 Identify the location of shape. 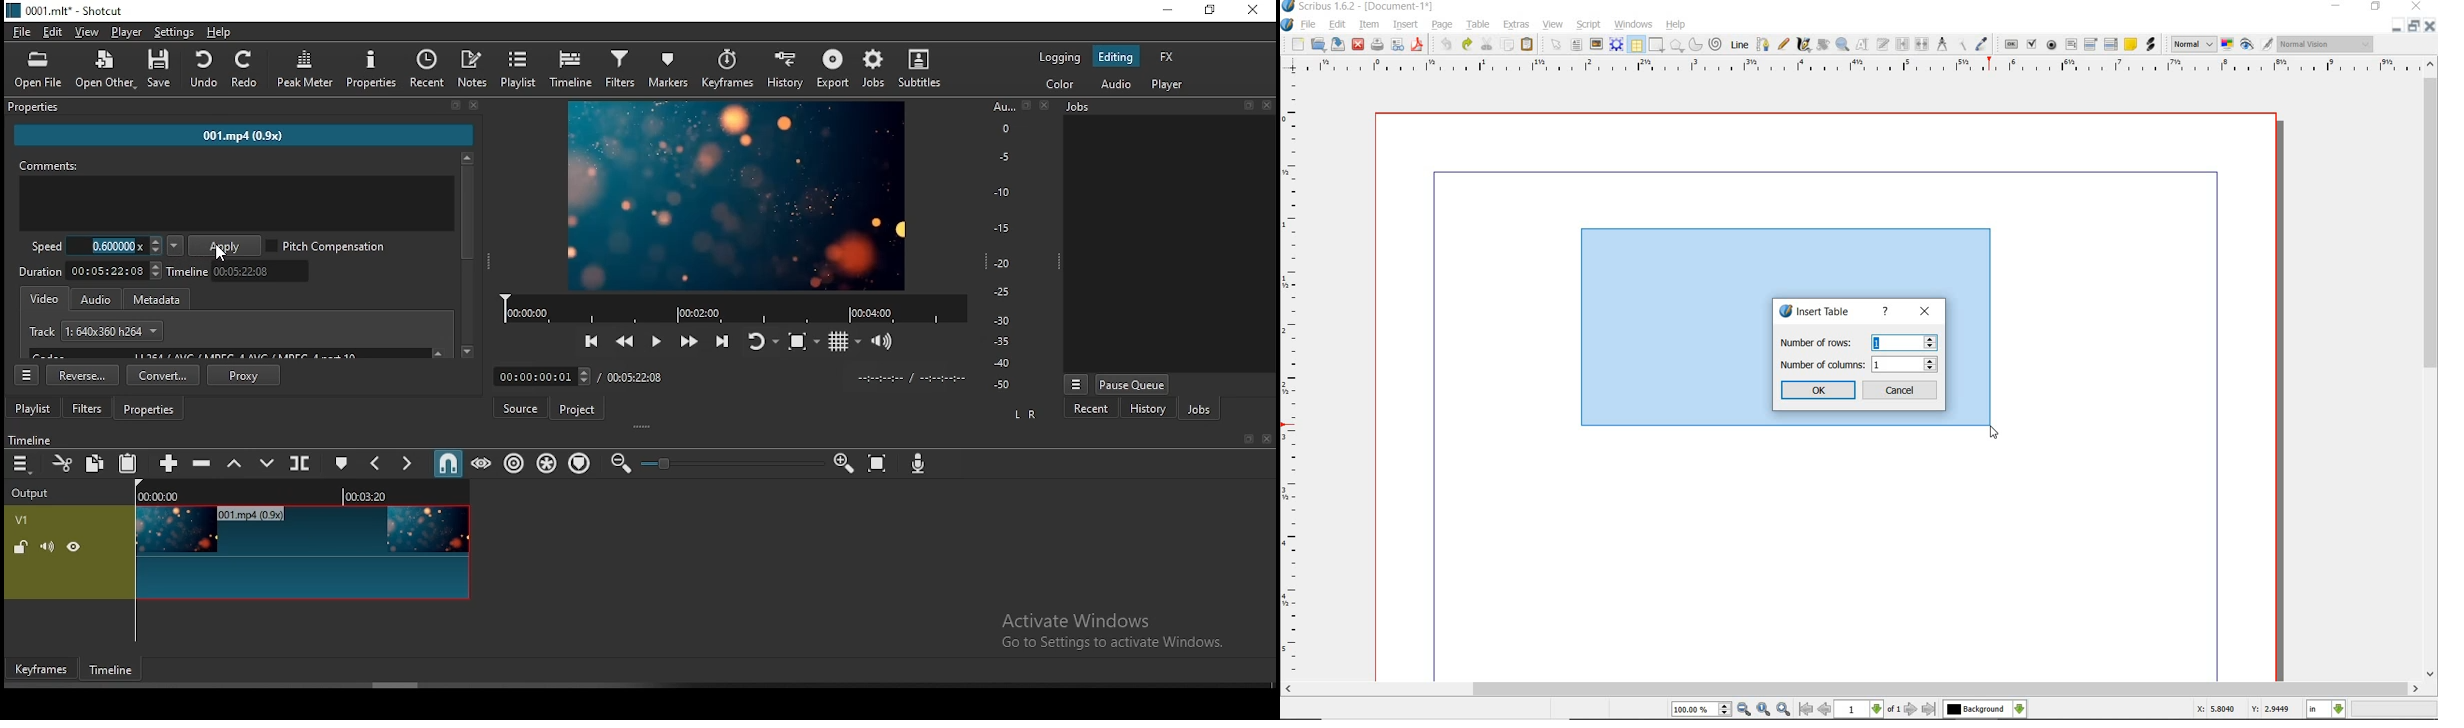
(1655, 46).